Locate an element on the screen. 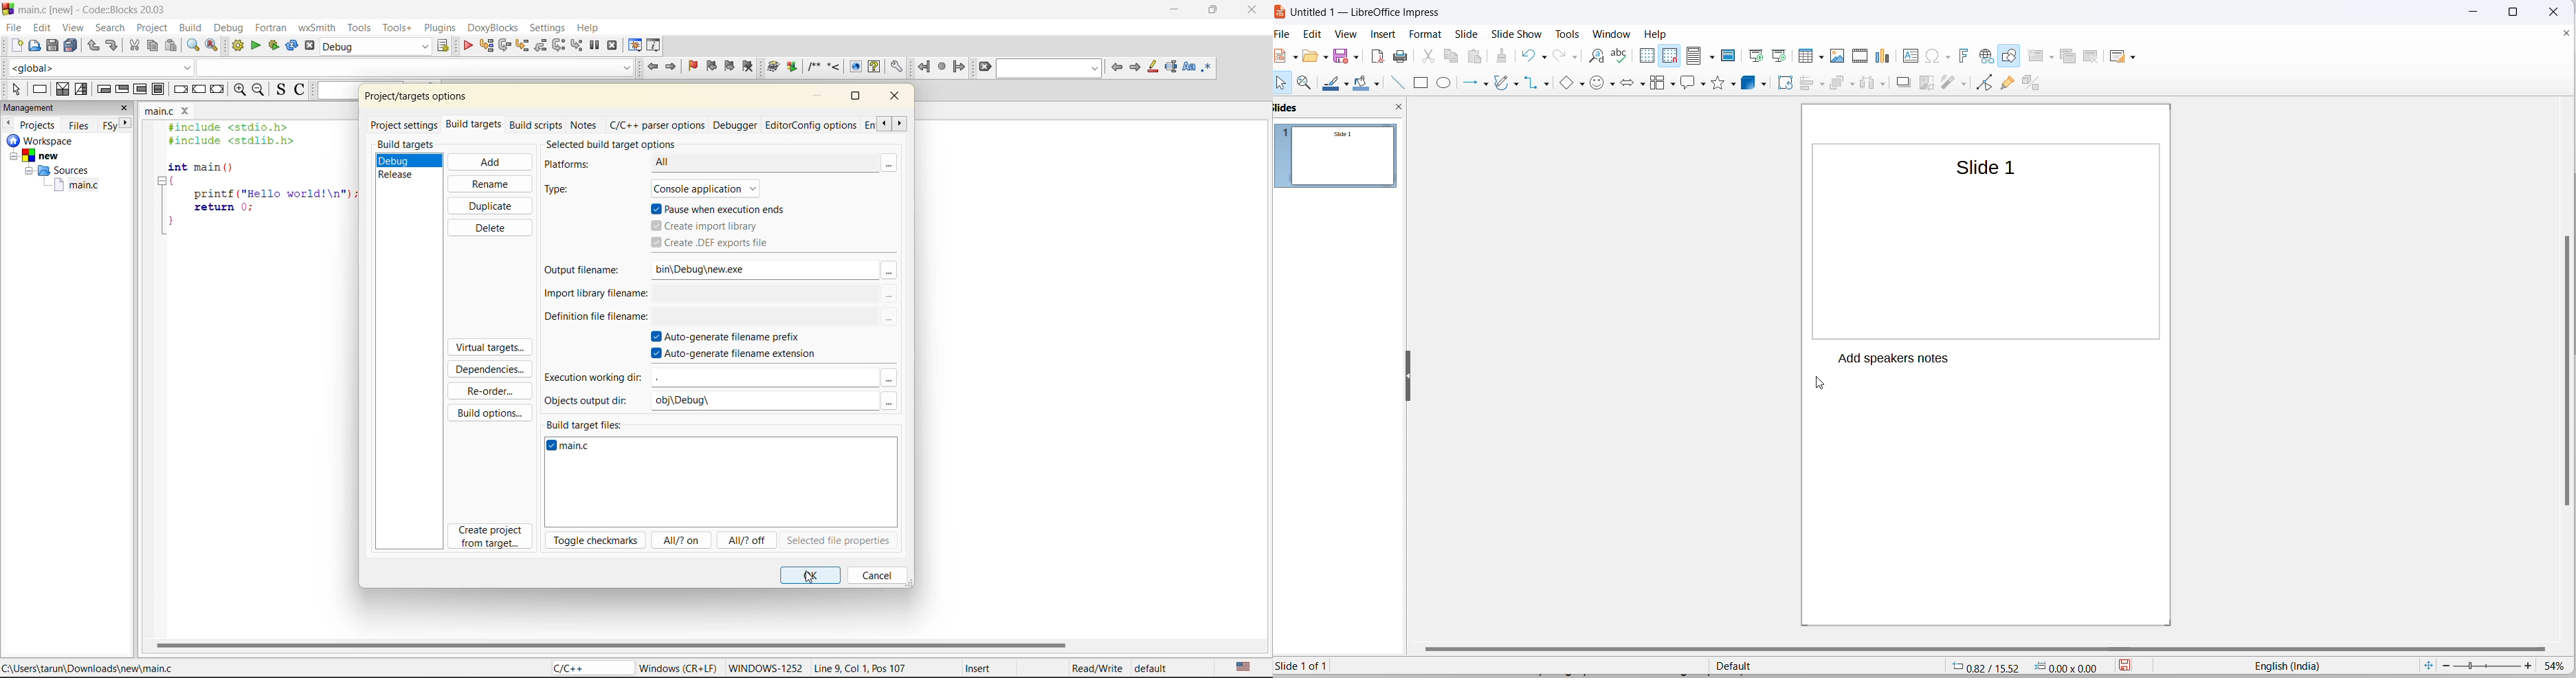 The image size is (2576, 700). selected build target options is located at coordinates (627, 143).